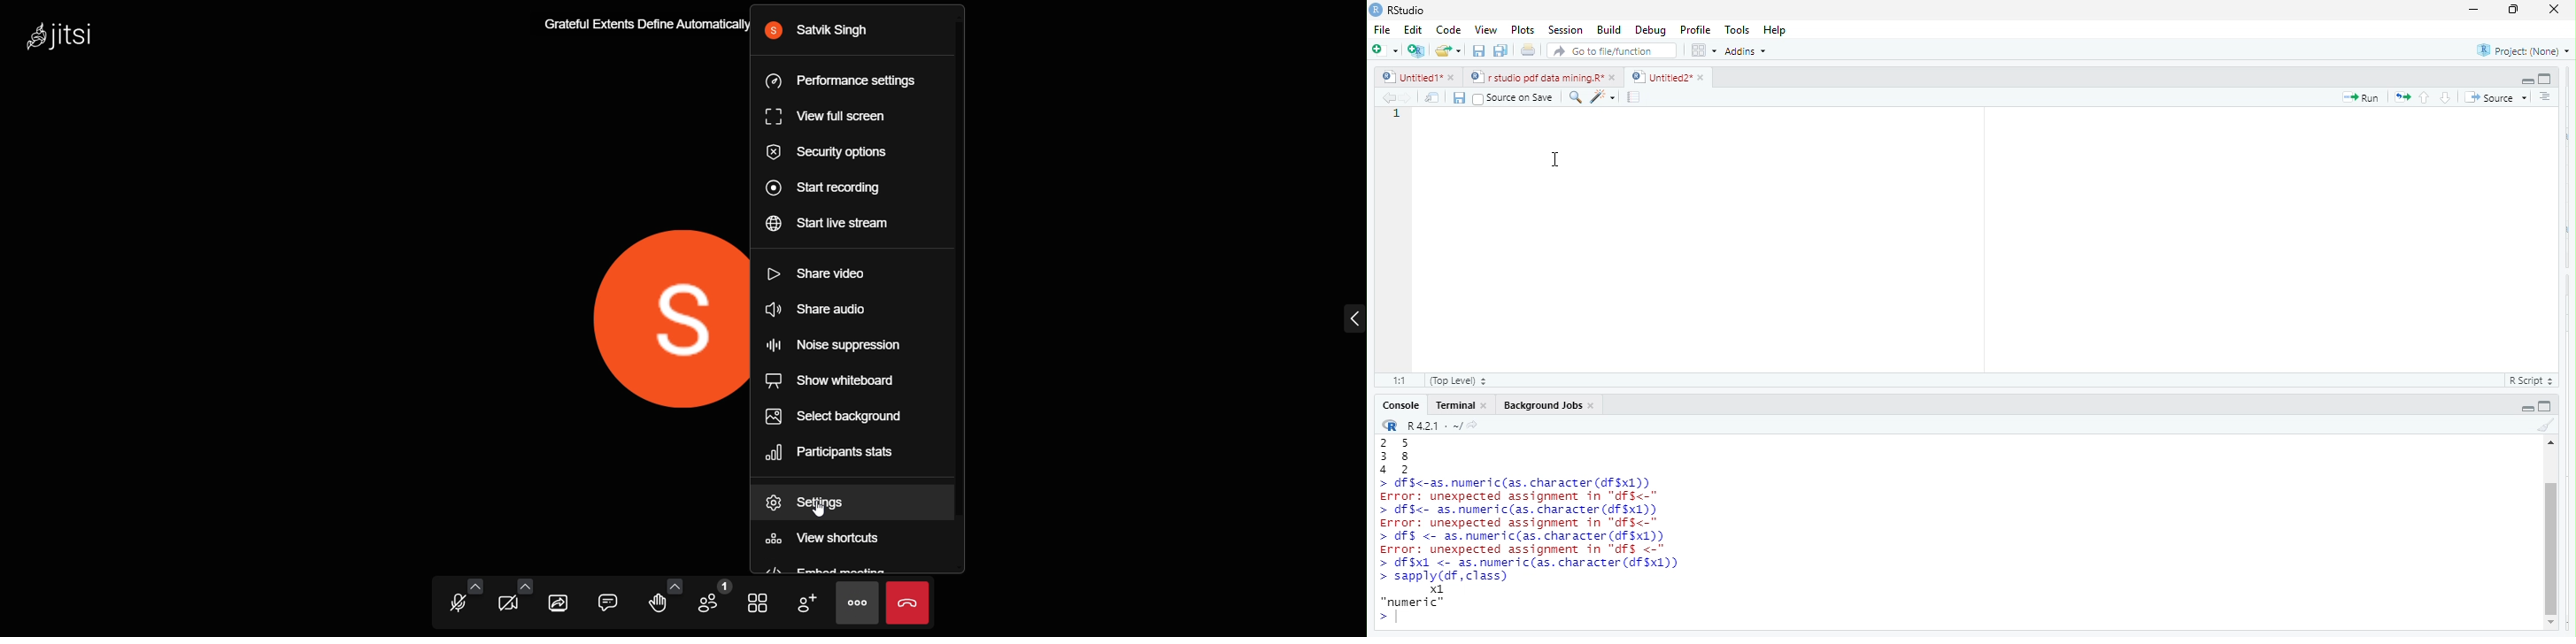 Image resolution: width=2576 pixels, height=644 pixels. I want to click on go back to the previous source location, so click(1388, 97).